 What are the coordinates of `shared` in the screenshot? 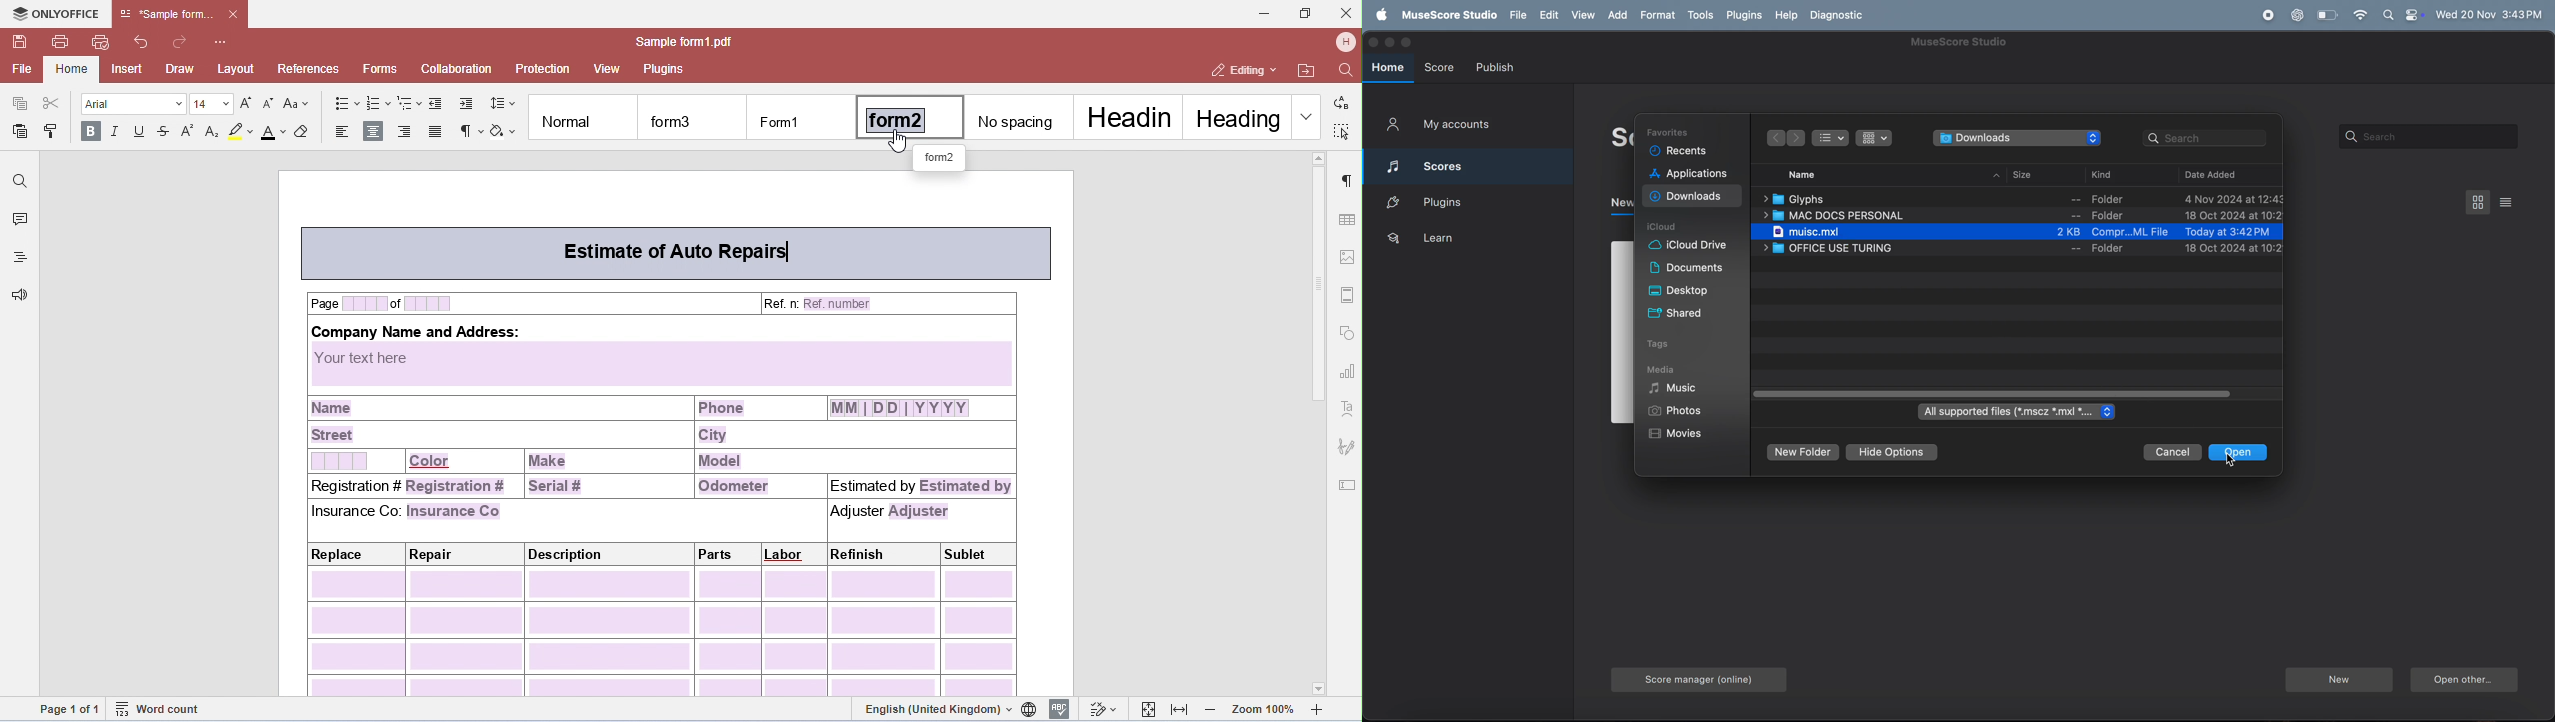 It's located at (1687, 315).